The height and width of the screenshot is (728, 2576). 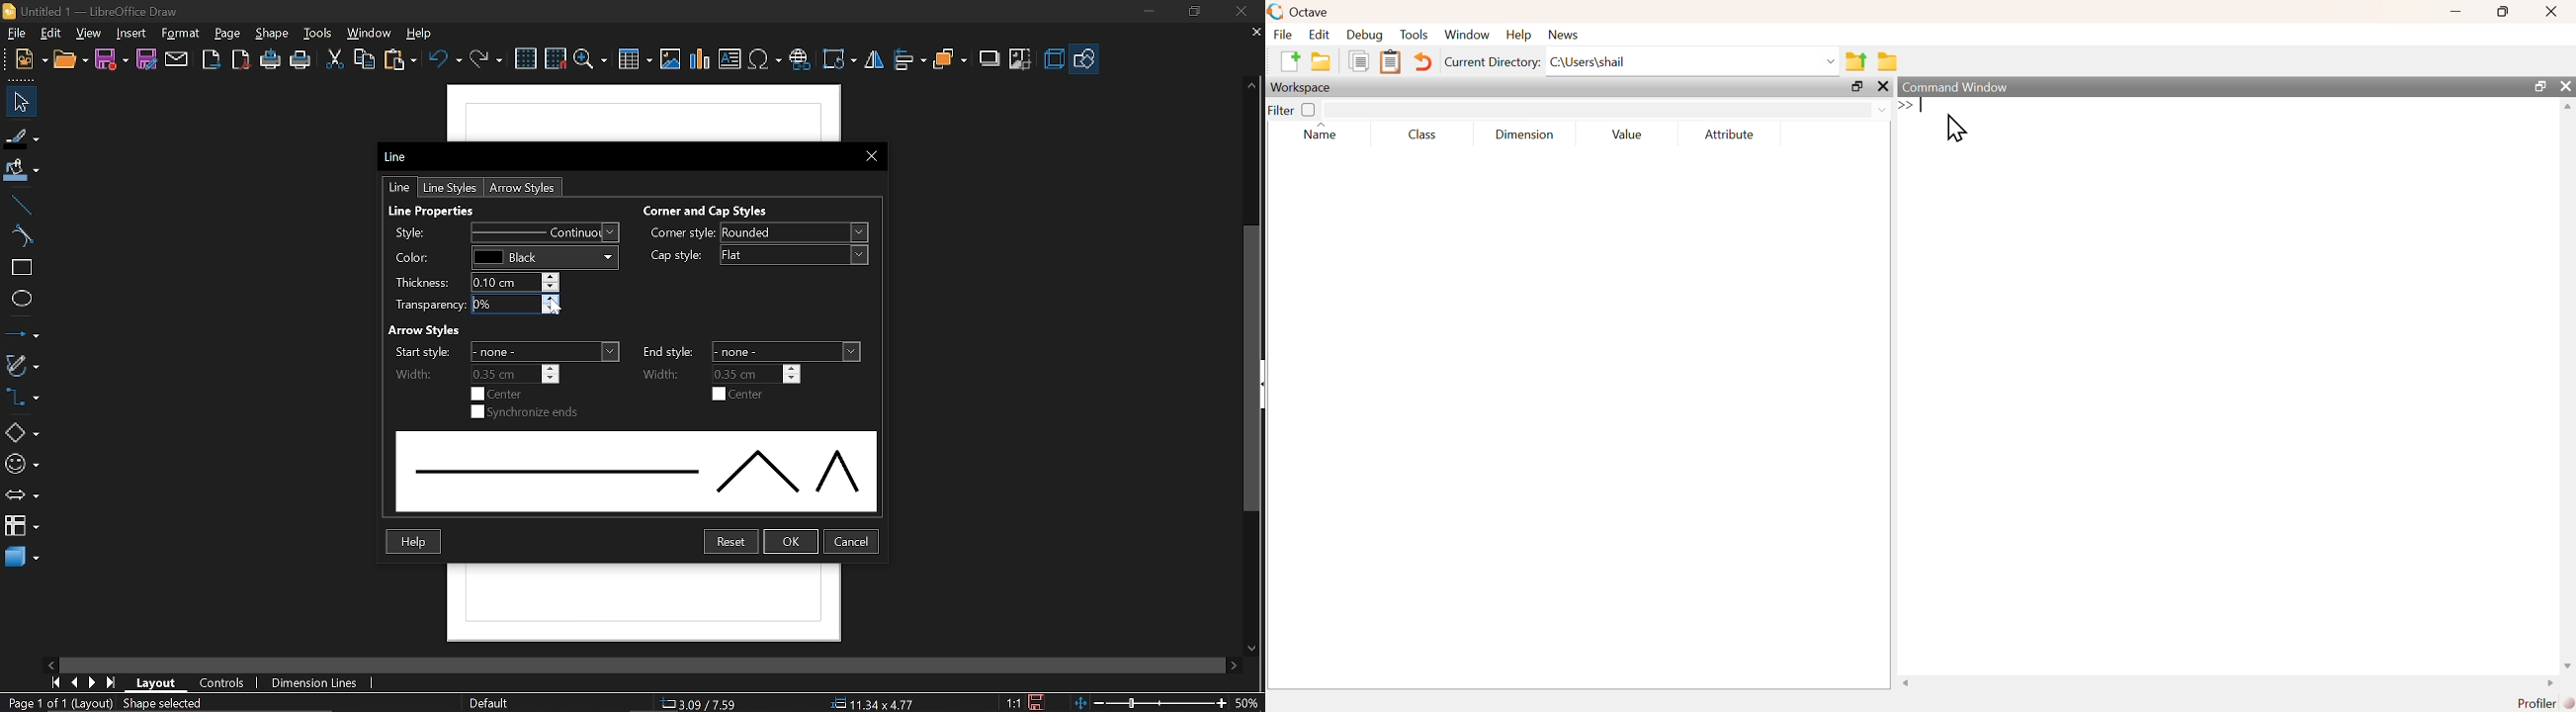 I want to click on Fill color, so click(x=22, y=173).